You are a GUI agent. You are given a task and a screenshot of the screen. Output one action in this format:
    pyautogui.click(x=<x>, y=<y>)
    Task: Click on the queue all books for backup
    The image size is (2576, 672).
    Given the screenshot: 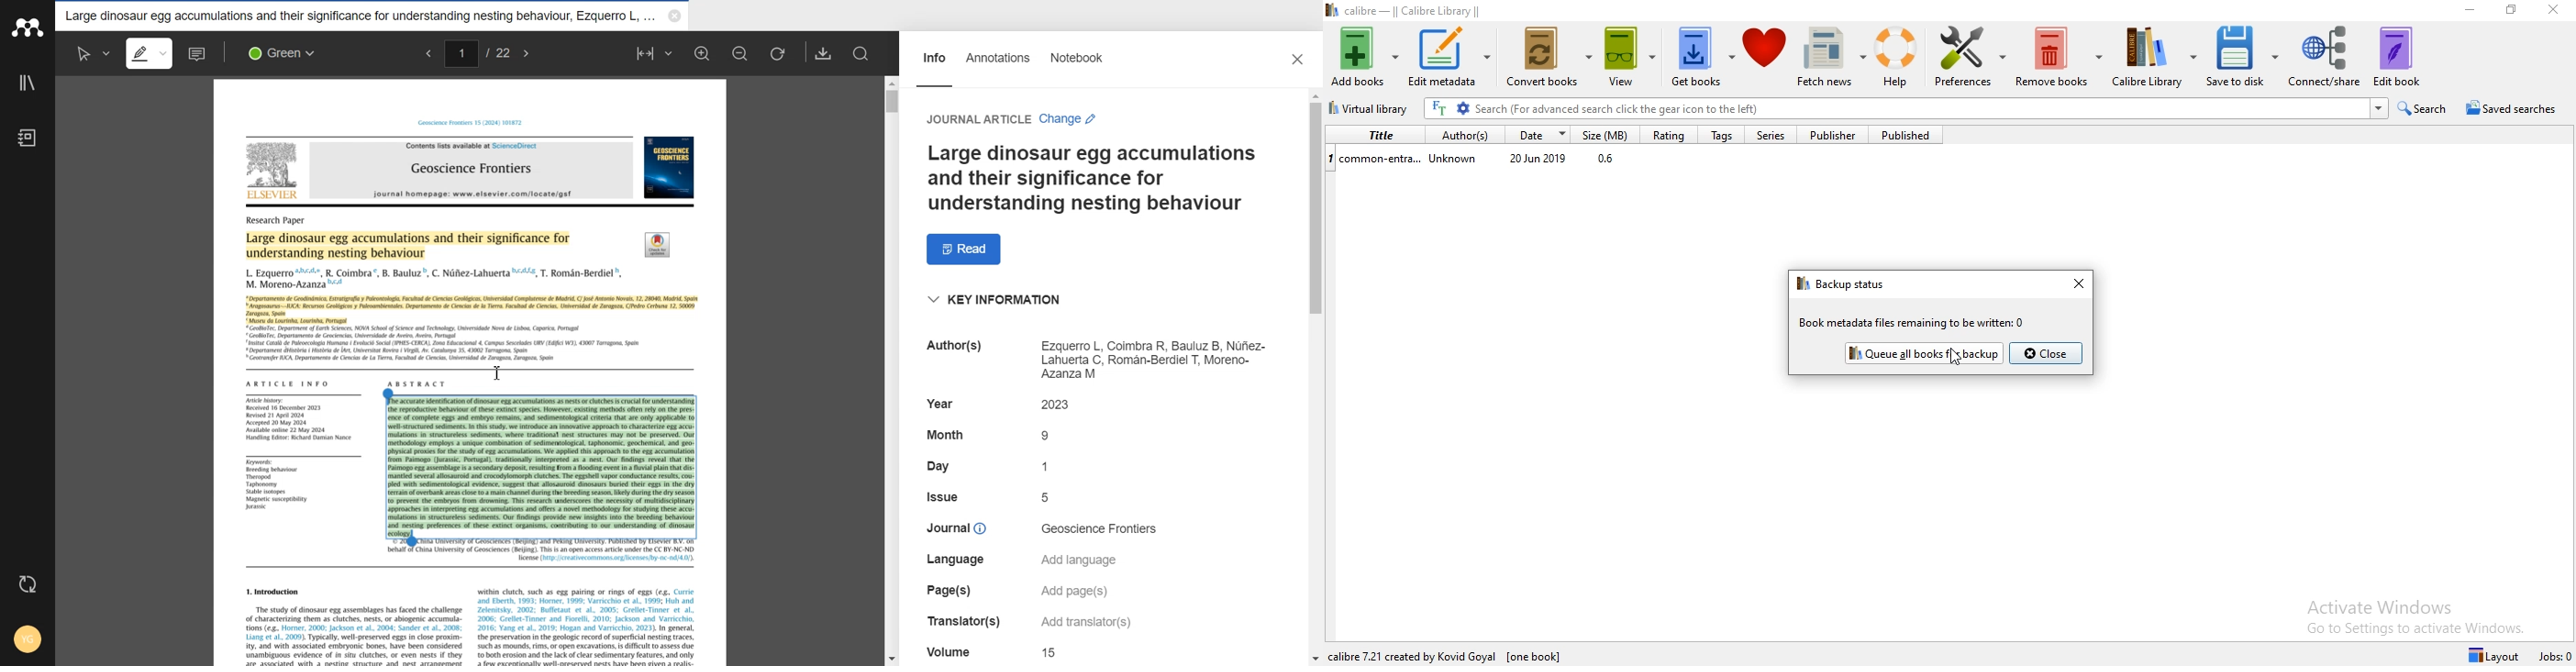 What is the action you would take?
    pyautogui.click(x=1922, y=354)
    